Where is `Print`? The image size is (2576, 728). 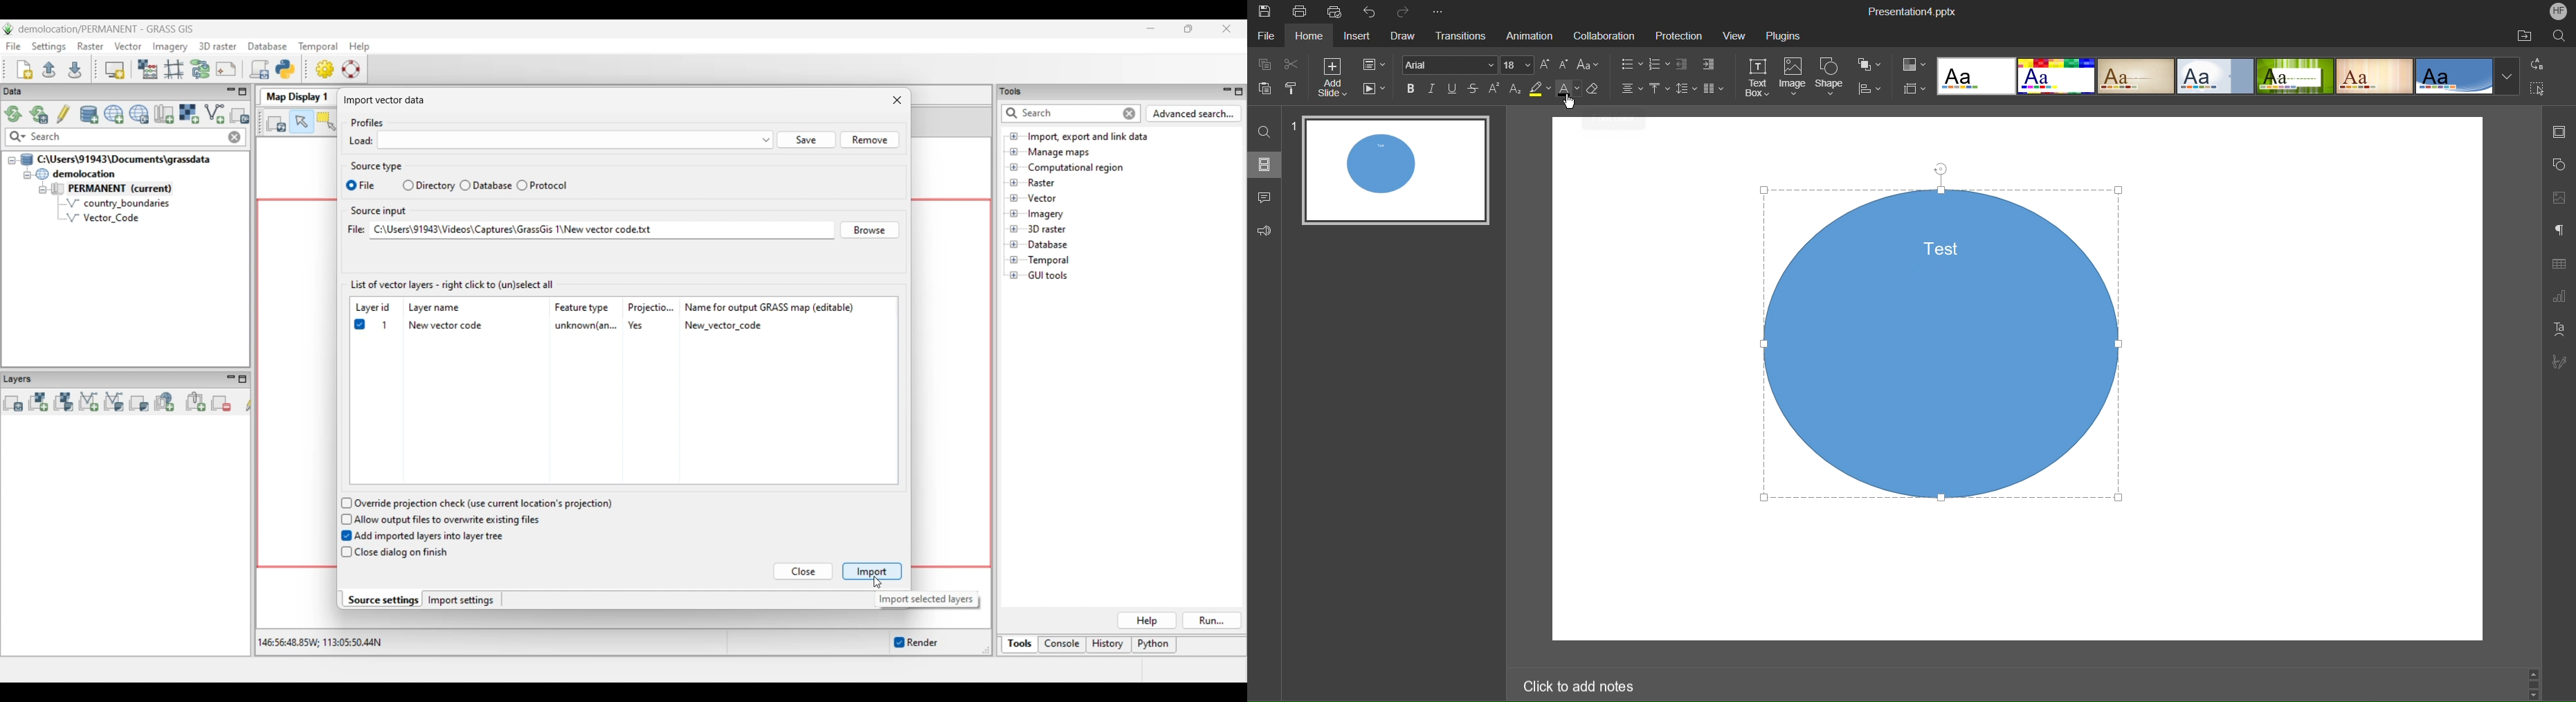 Print is located at coordinates (1304, 13).